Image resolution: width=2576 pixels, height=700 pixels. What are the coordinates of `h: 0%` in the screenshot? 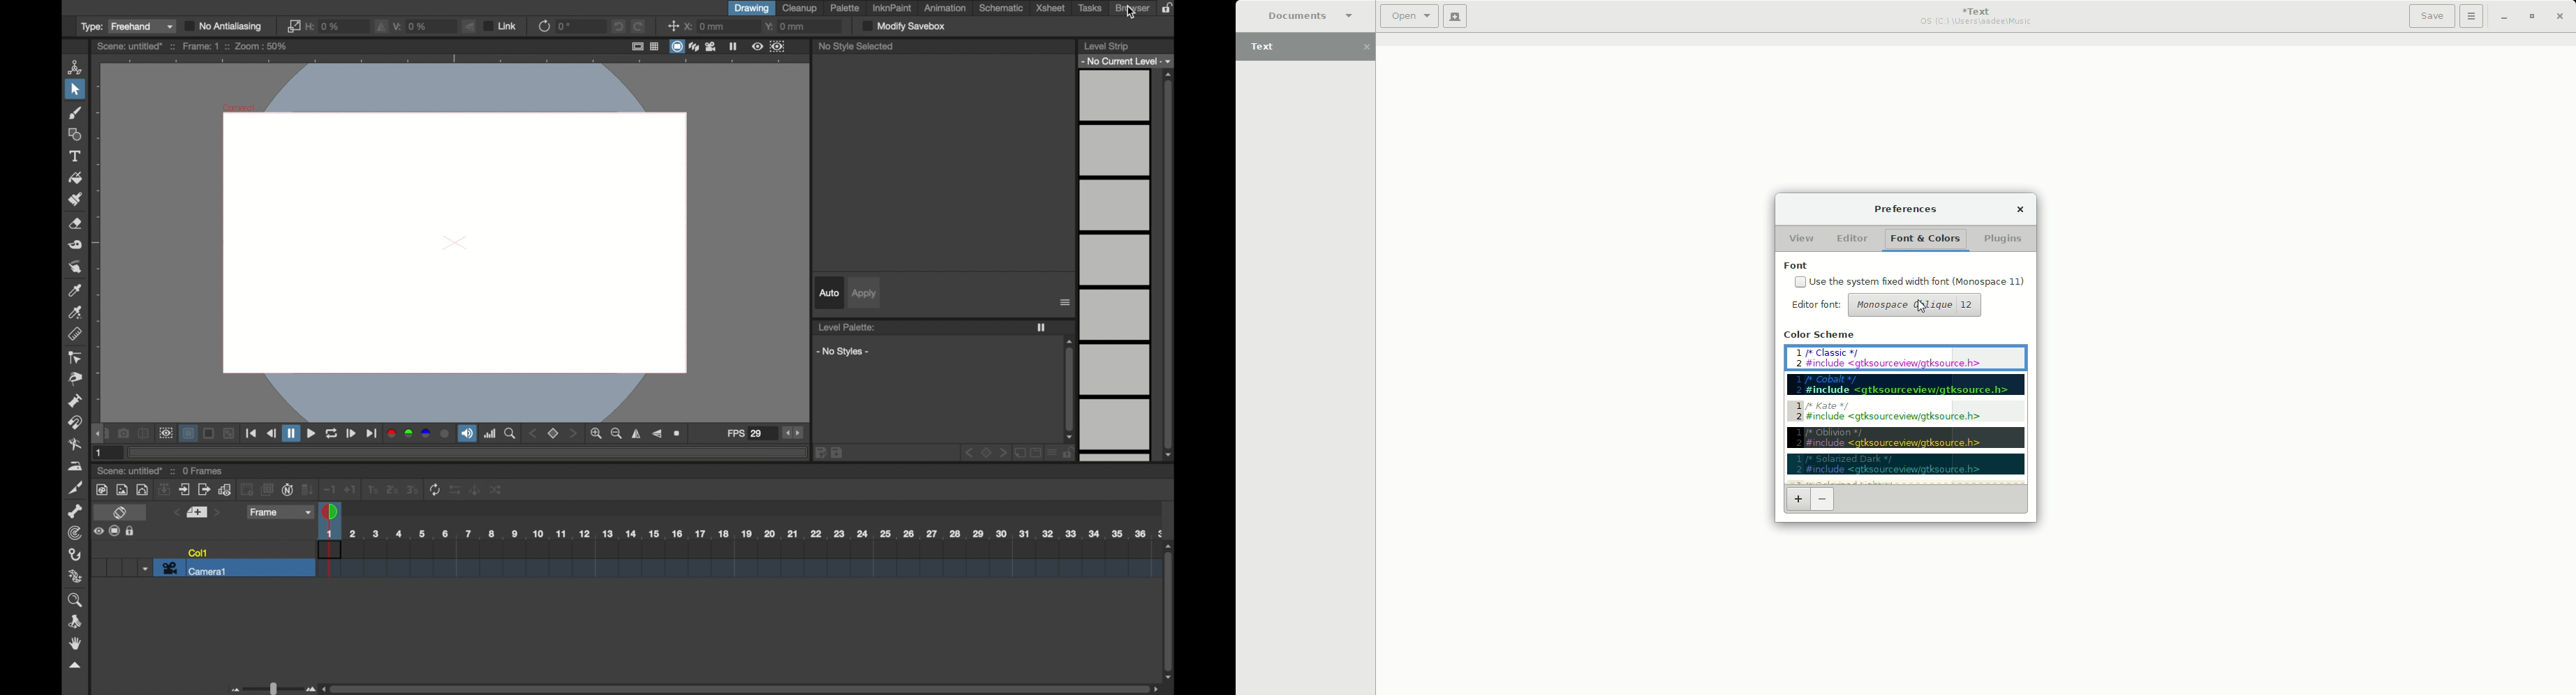 It's located at (324, 26).